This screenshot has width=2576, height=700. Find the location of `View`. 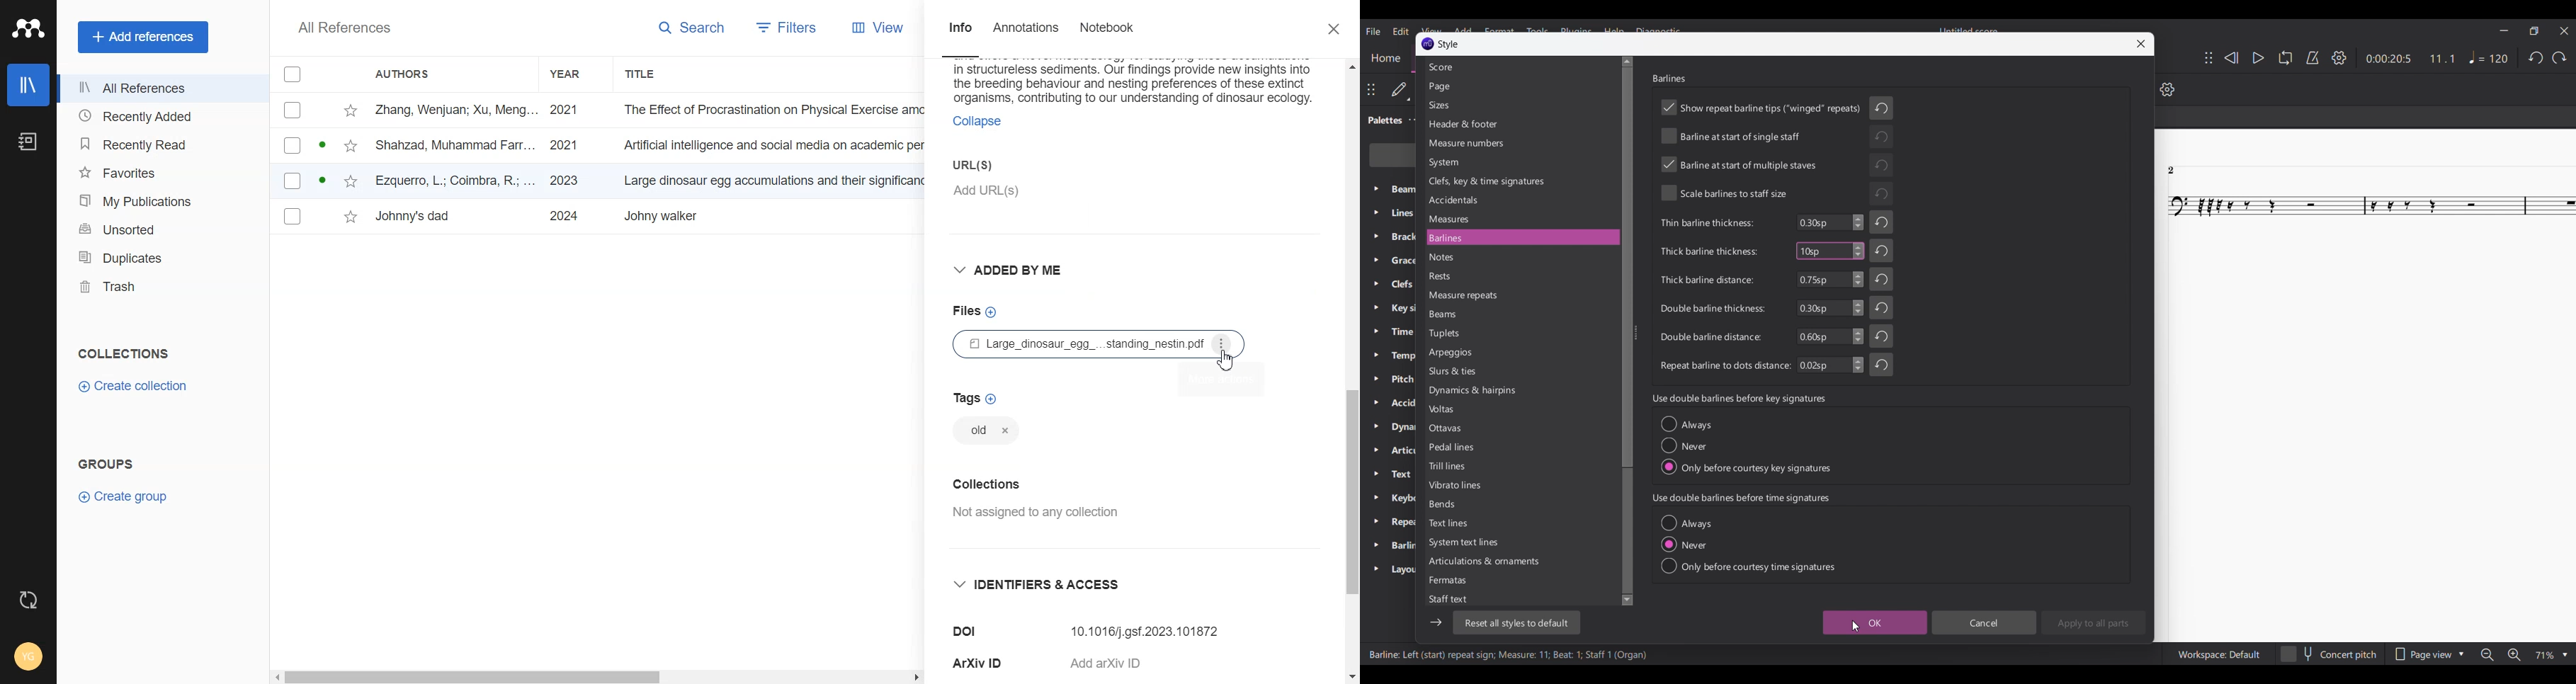

View is located at coordinates (883, 27).